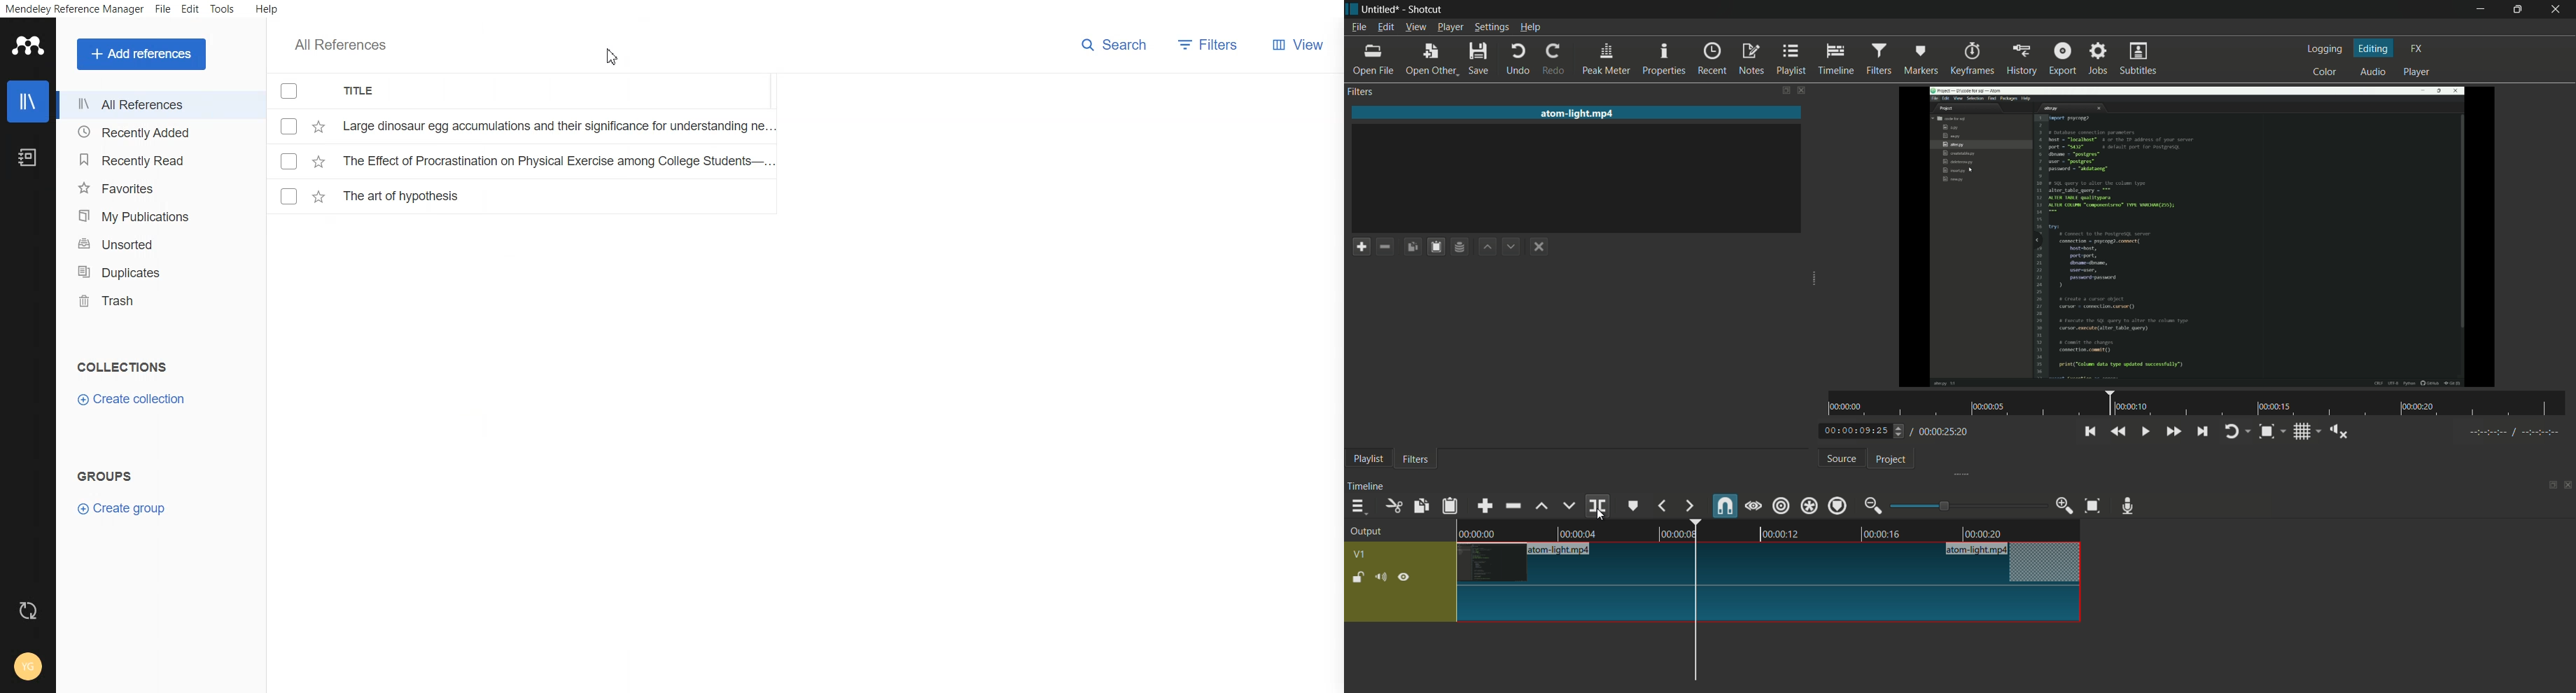 This screenshot has height=700, width=2576. What do you see at coordinates (1395, 506) in the screenshot?
I see `cut` at bounding box center [1395, 506].